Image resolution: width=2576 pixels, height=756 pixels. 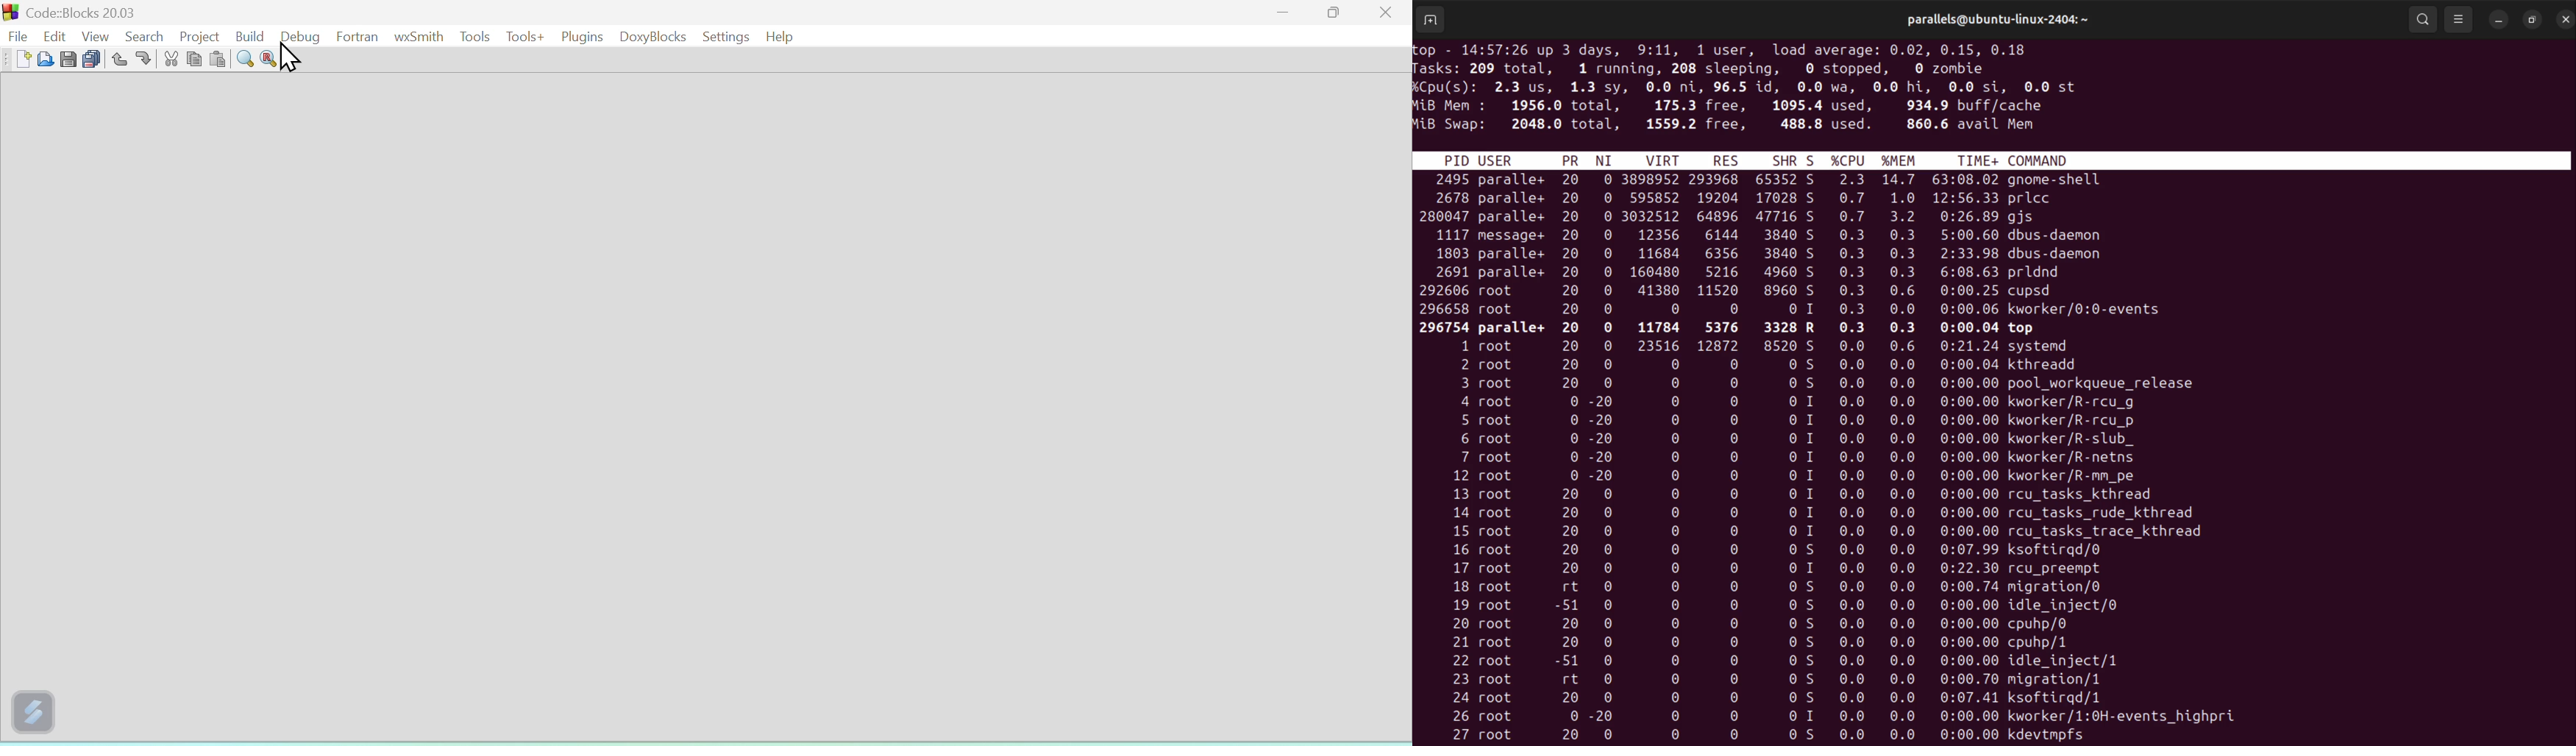 I want to click on wxSmith, so click(x=416, y=36).